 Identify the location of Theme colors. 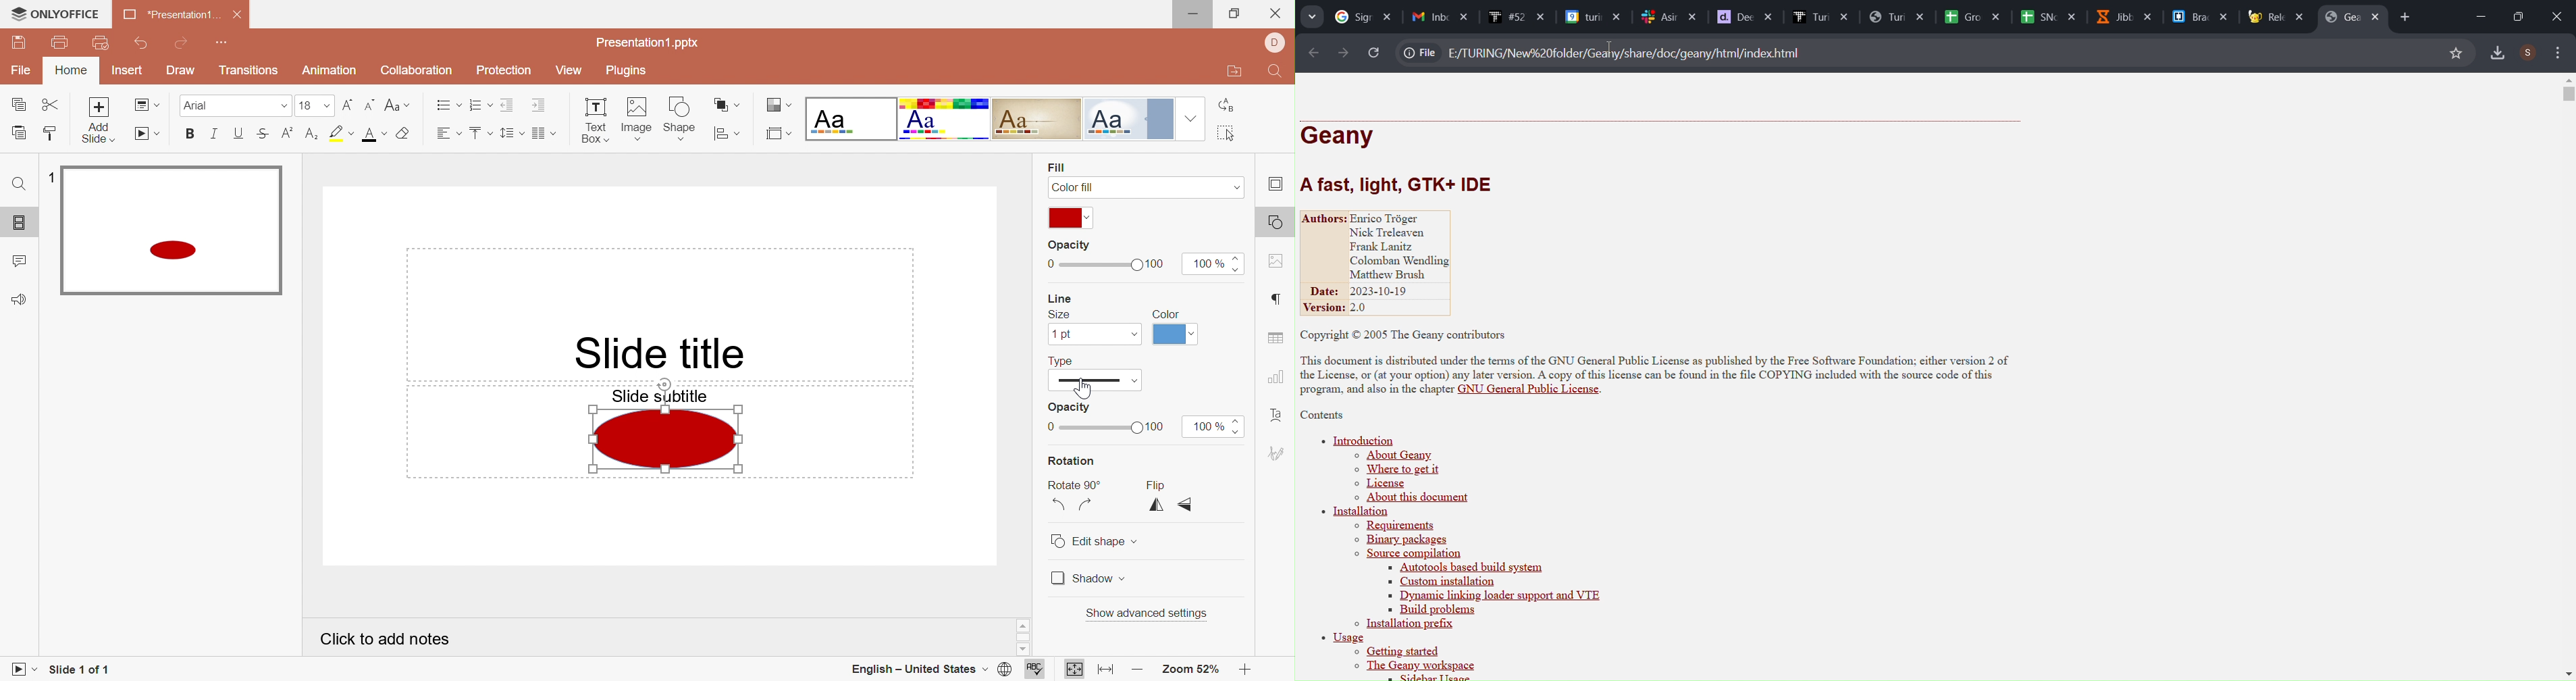
(1074, 218).